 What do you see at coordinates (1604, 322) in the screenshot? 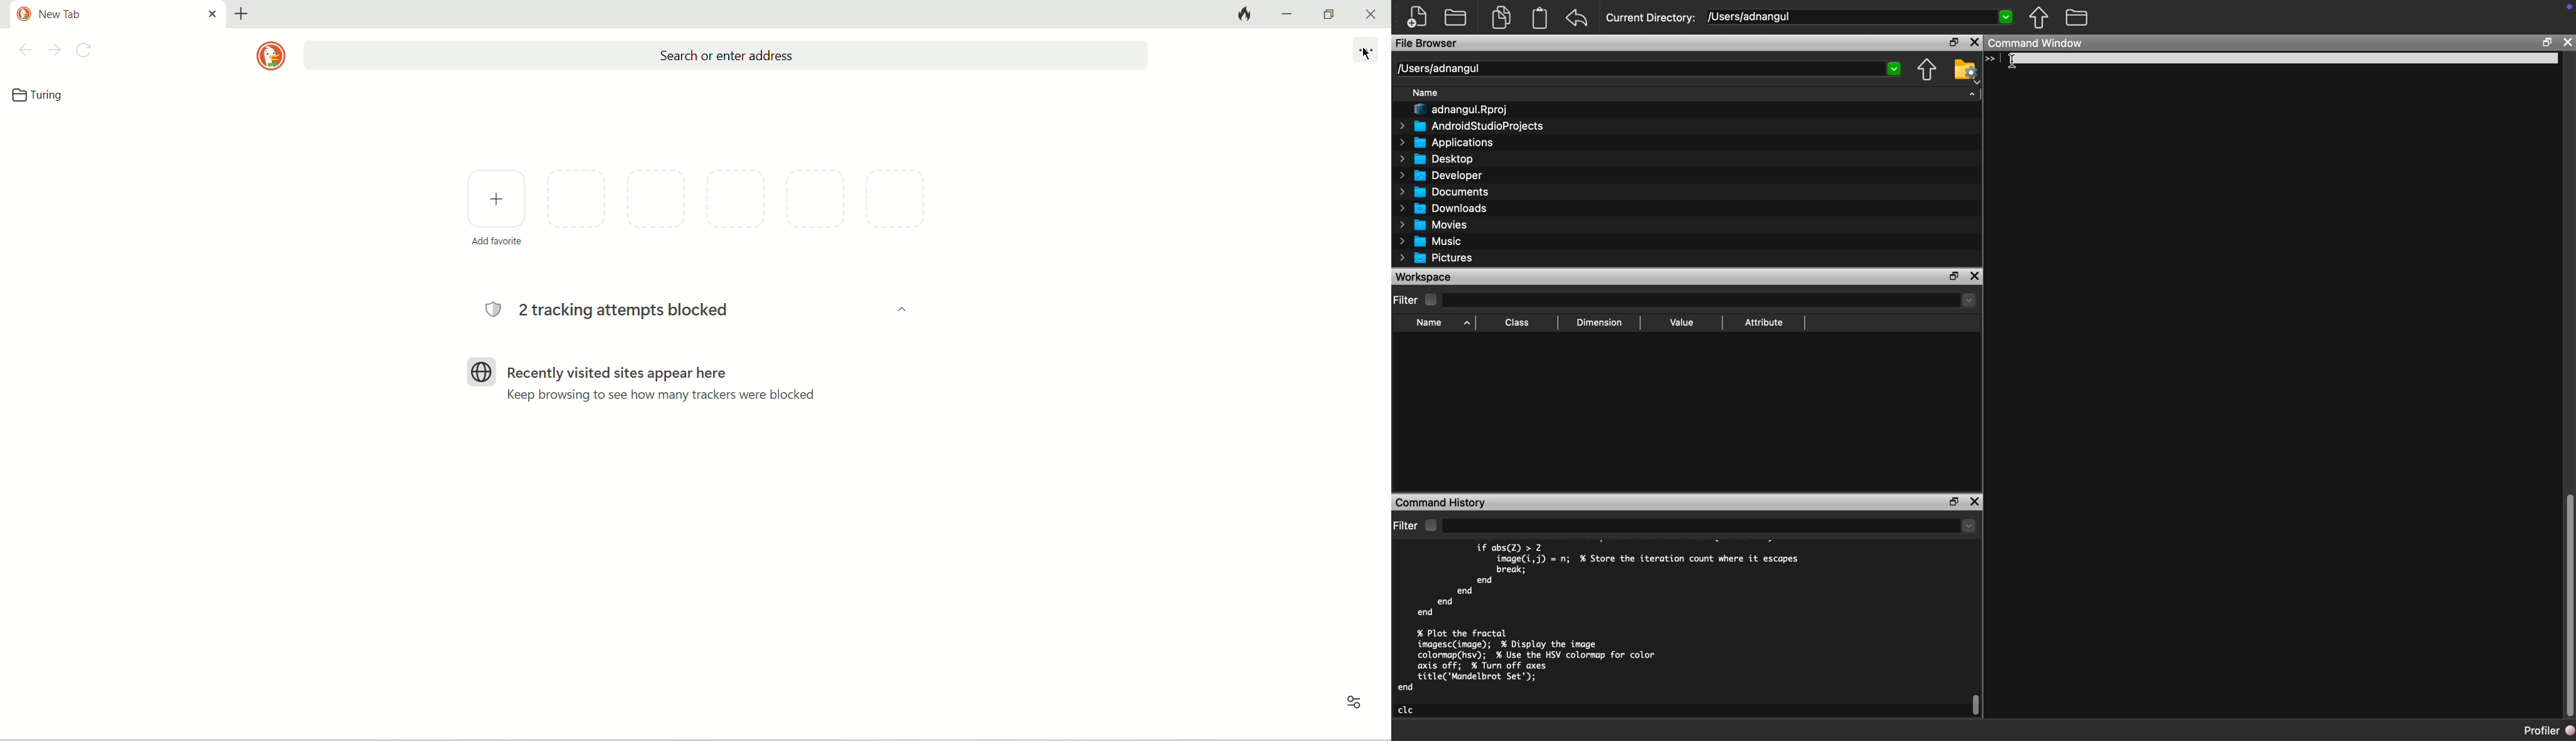
I see `Dimension` at bounding box center [1604, 322].